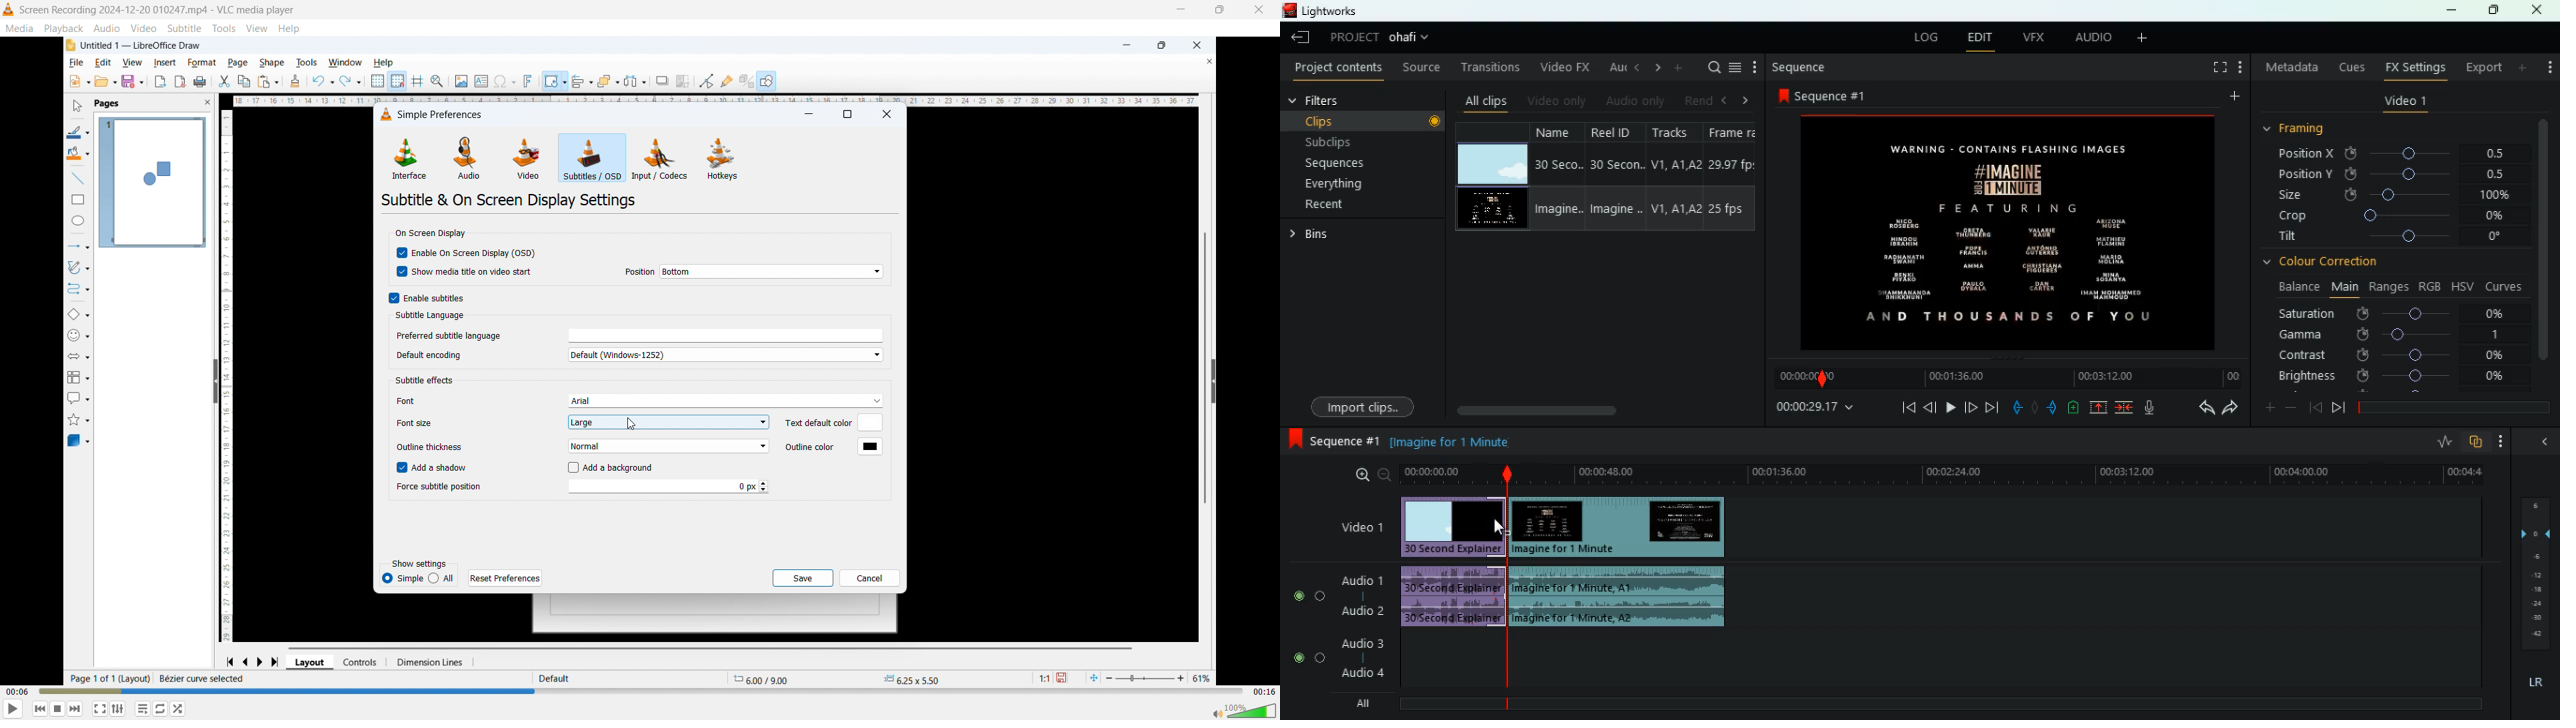 This screenshot has width=2576, height=728. What do you see at coordinates (848, 115) in the screenshot?
I see `maximise ` at bounding box center [848, 115].